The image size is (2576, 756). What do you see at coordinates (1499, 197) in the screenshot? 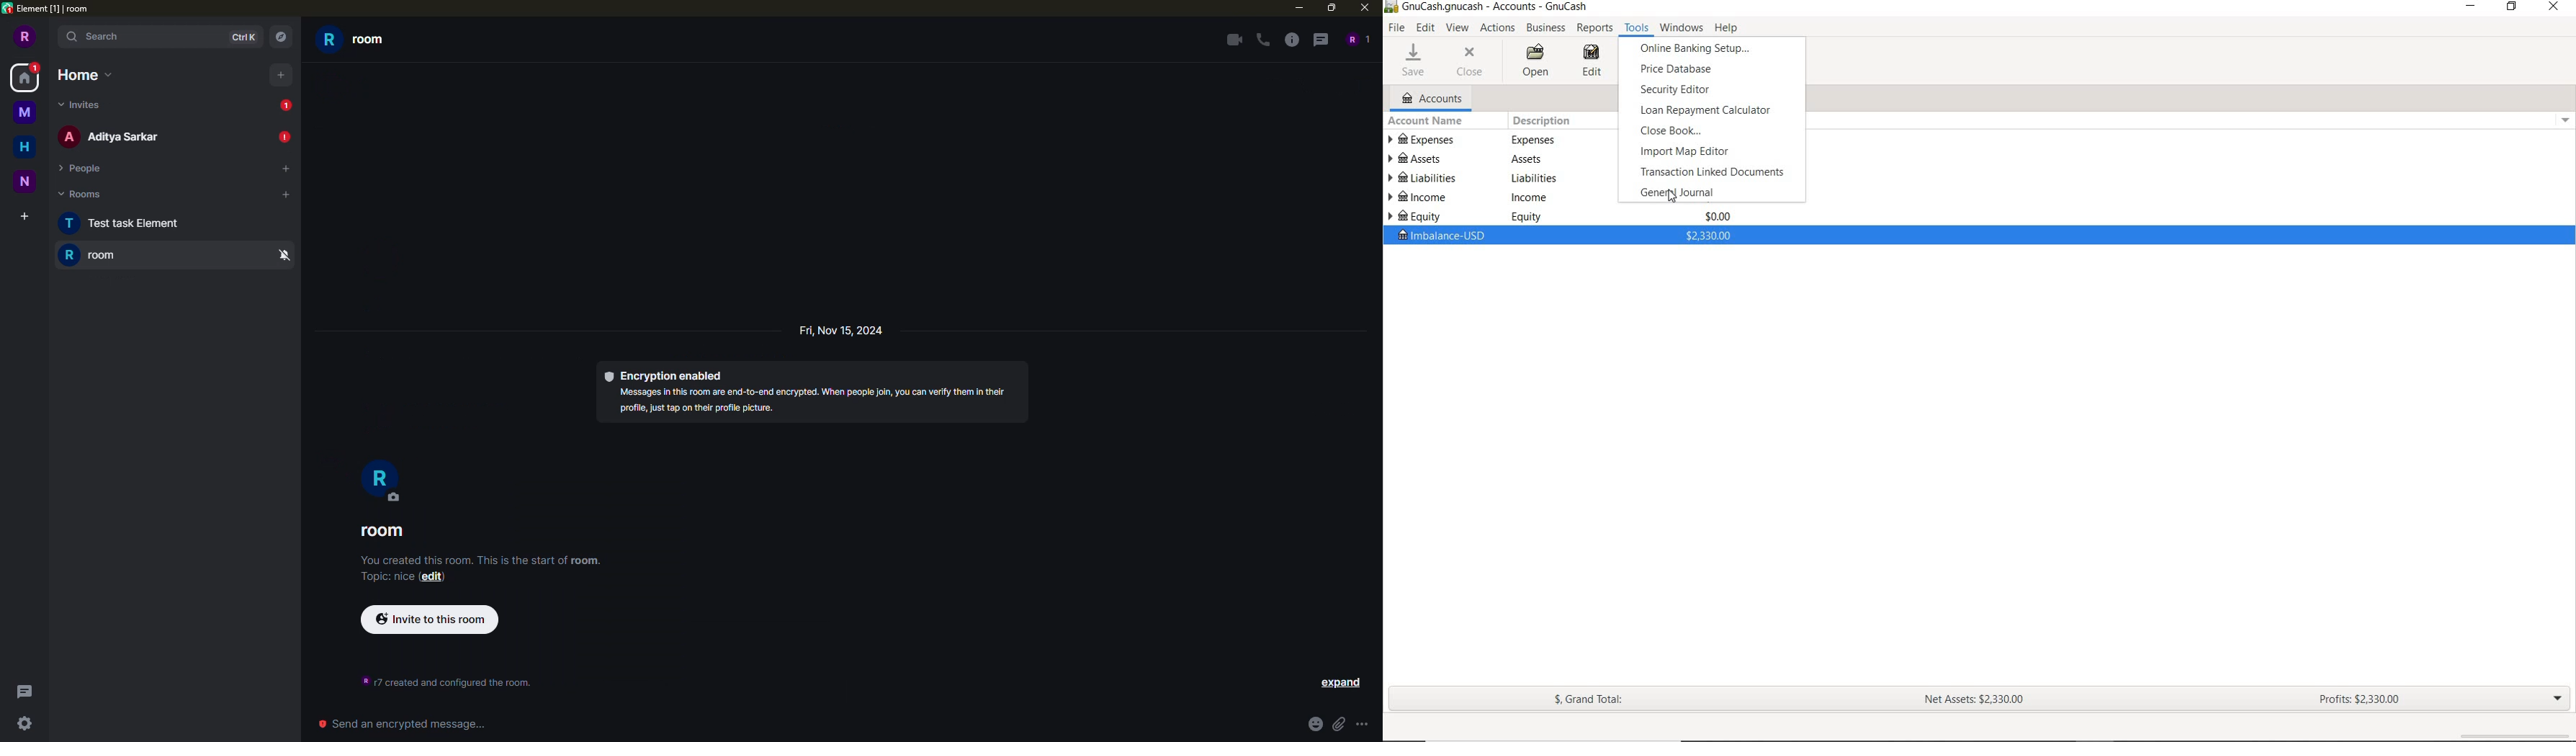
I see `INCOME` at bounding box center [1499, 197].